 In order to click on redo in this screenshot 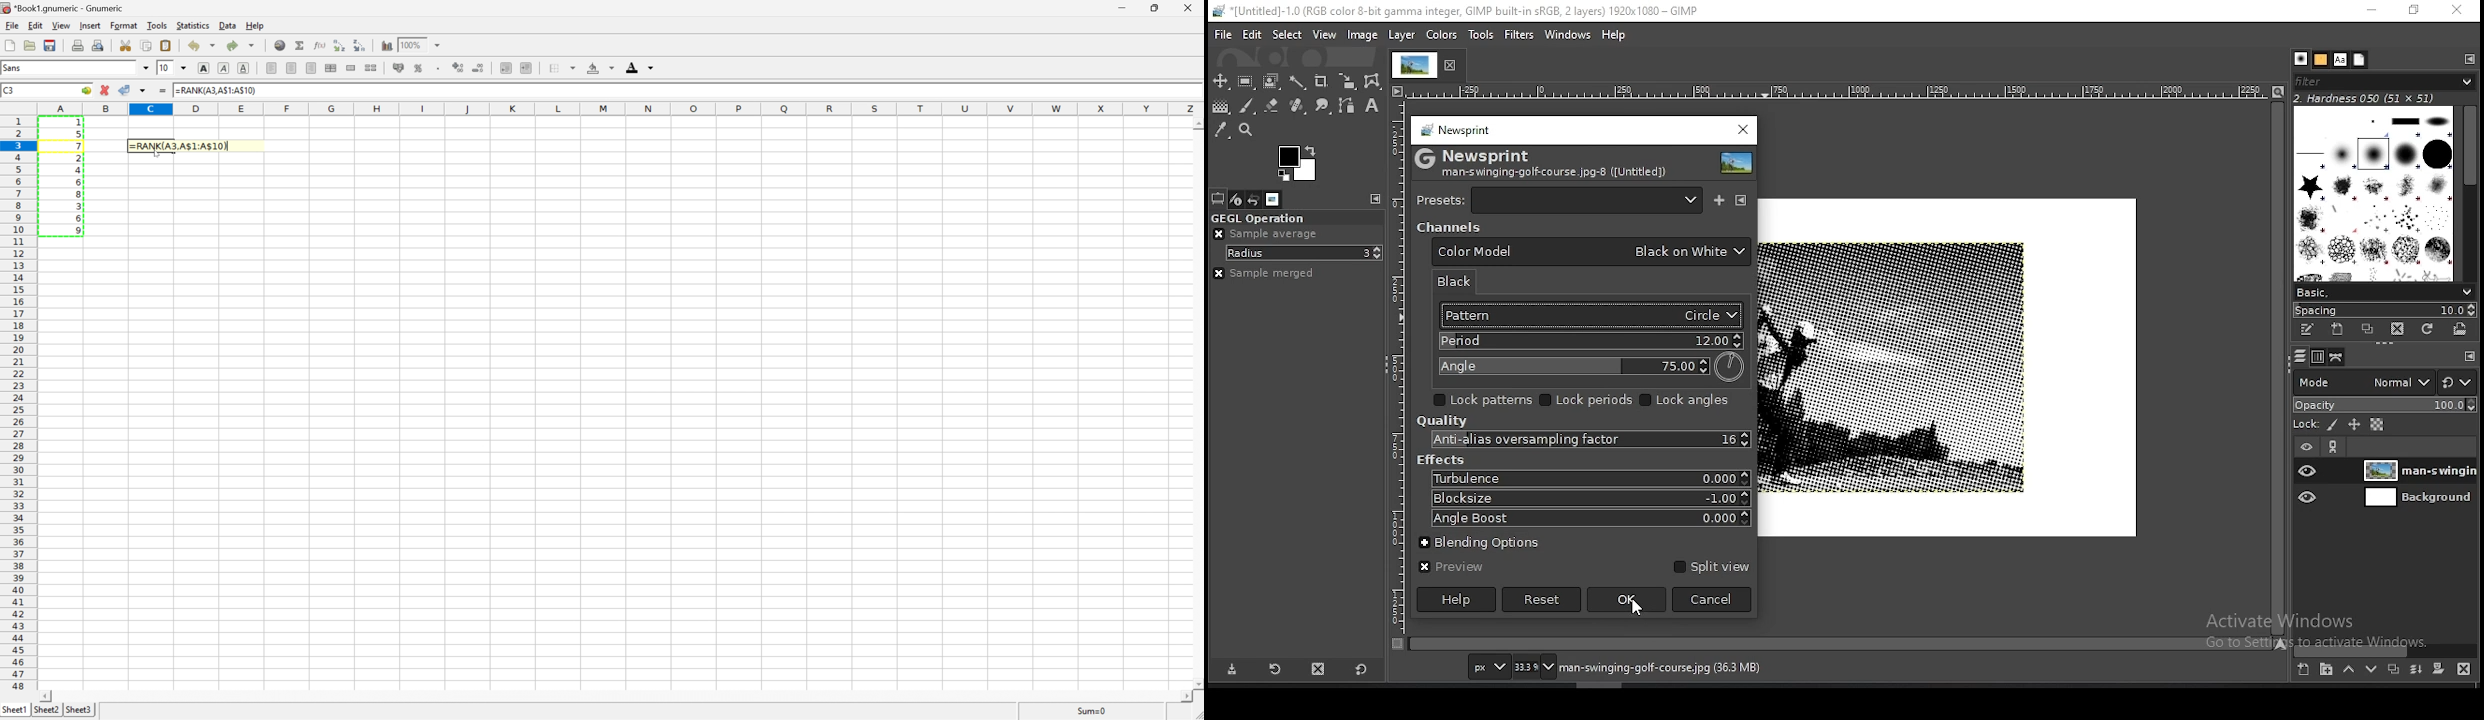, I will do `click(242, 47)`.